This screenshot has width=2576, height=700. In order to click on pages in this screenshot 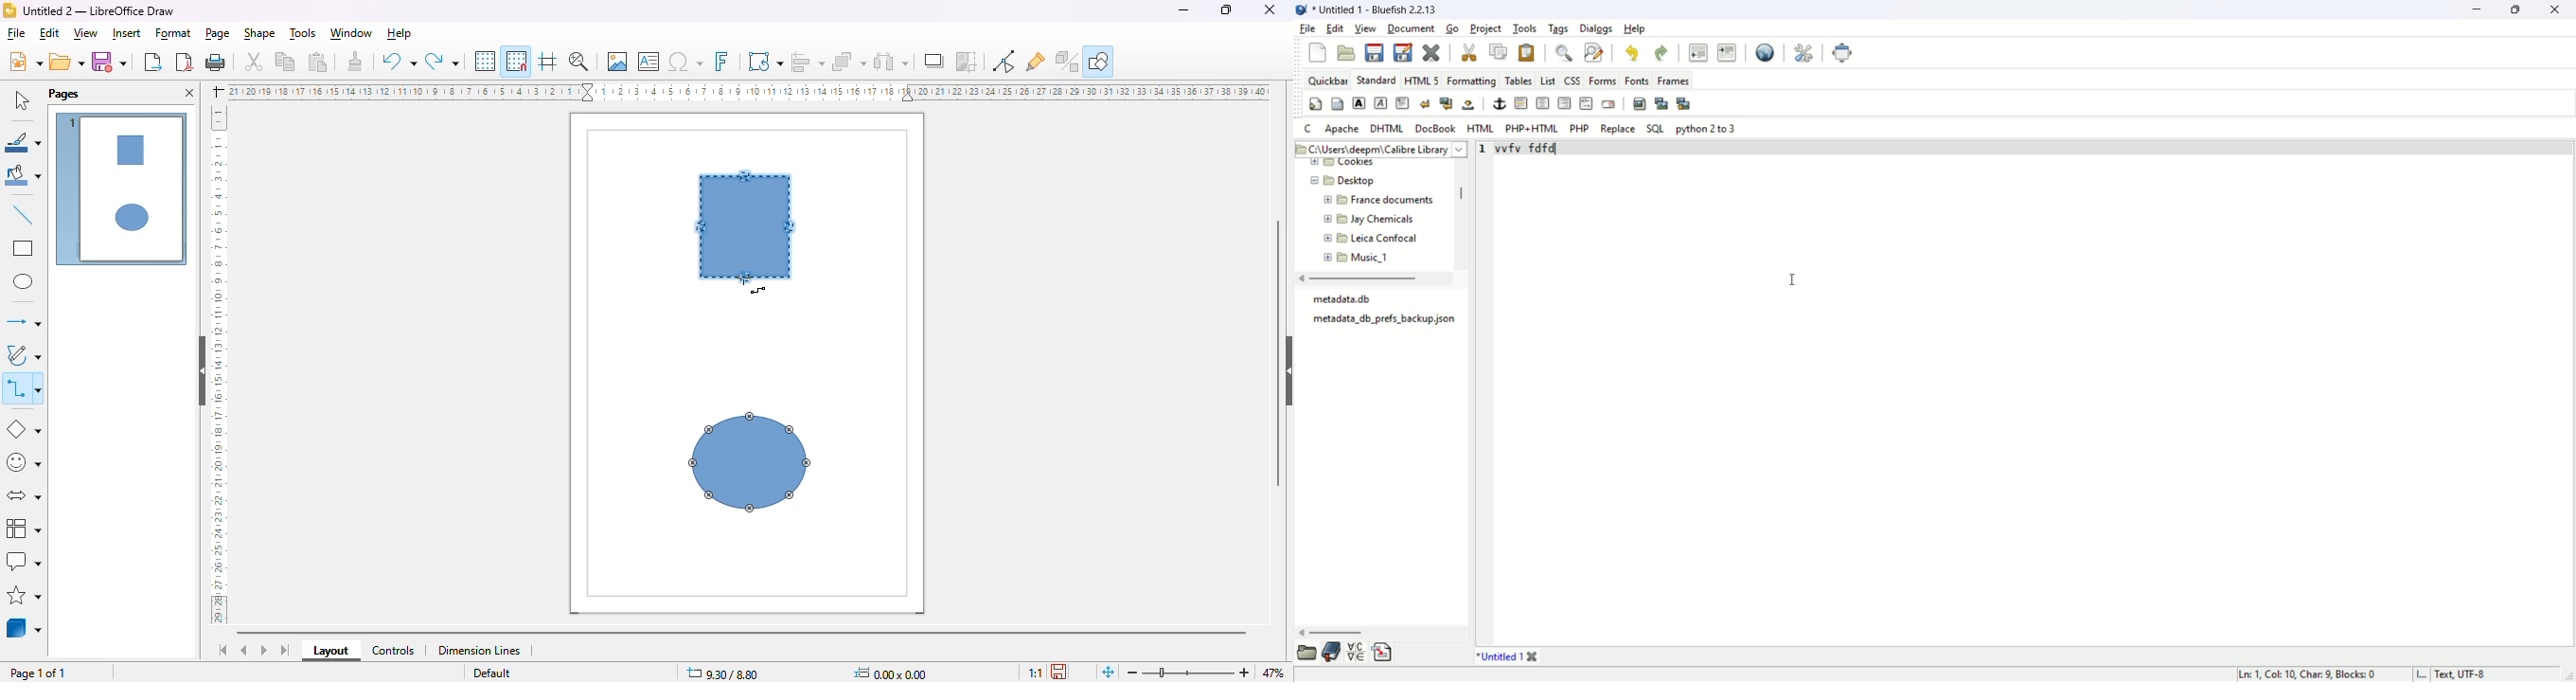, I will do `click(63, 93)`.